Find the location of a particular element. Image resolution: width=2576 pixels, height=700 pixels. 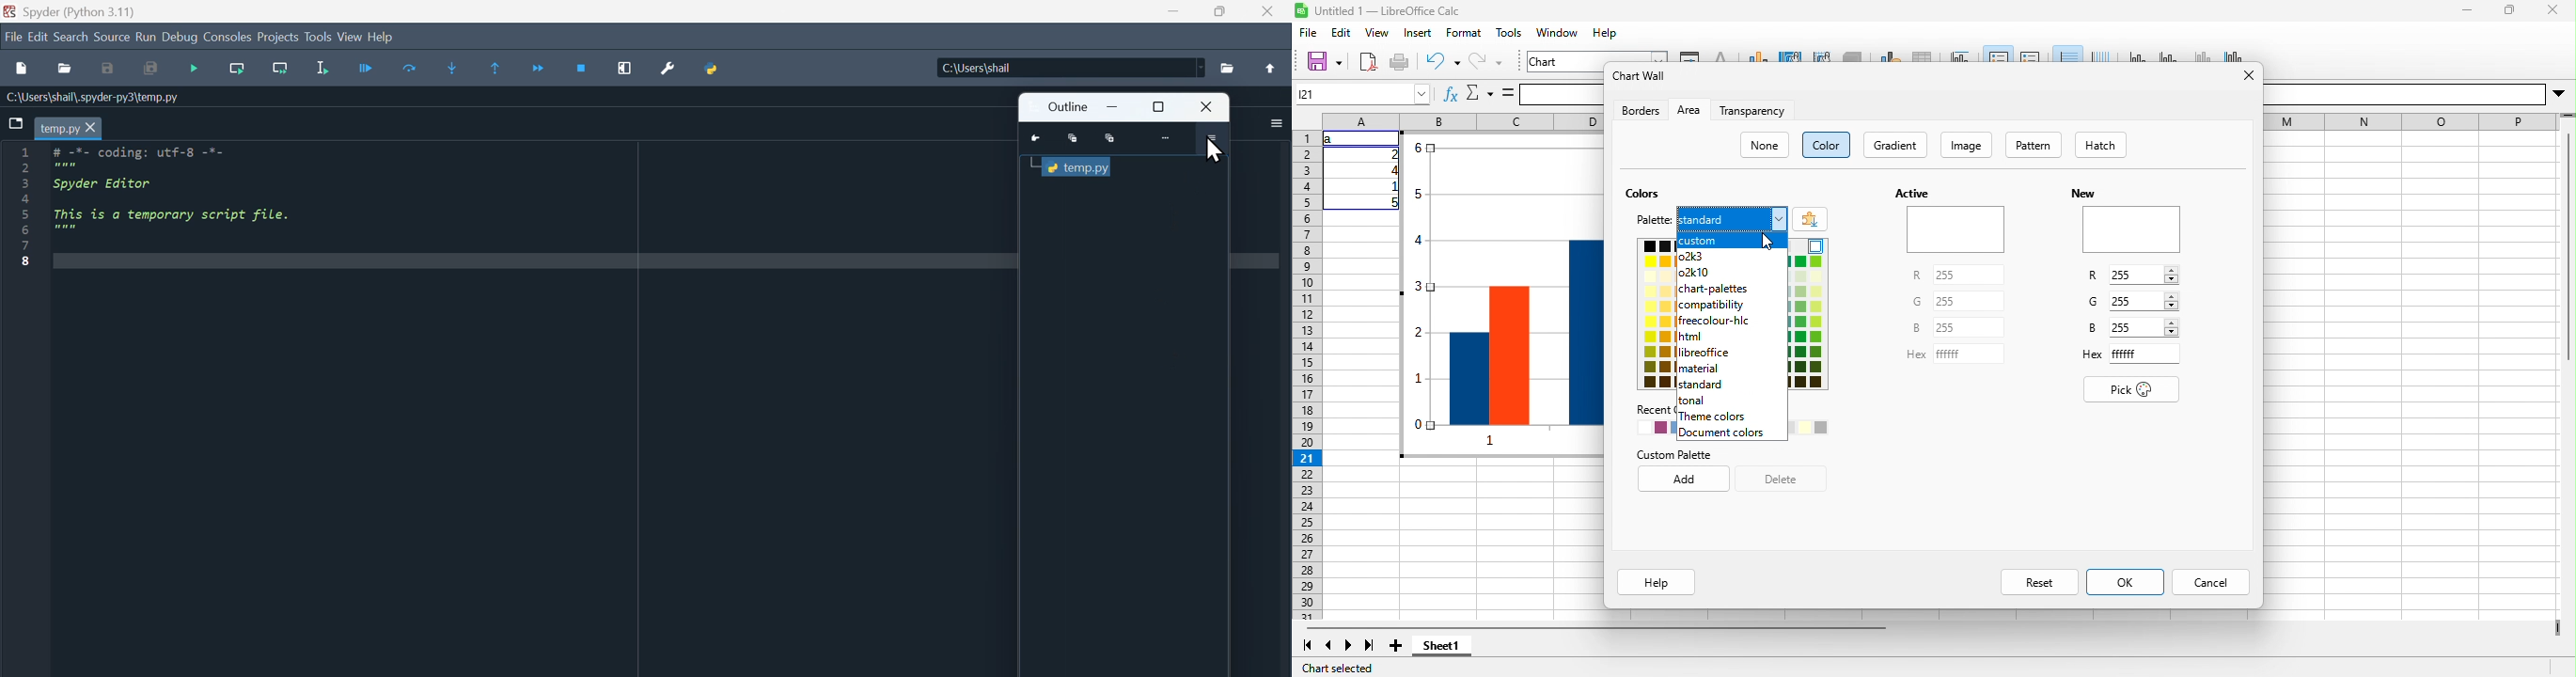

chart wall is located at coordinates (1822, 55).